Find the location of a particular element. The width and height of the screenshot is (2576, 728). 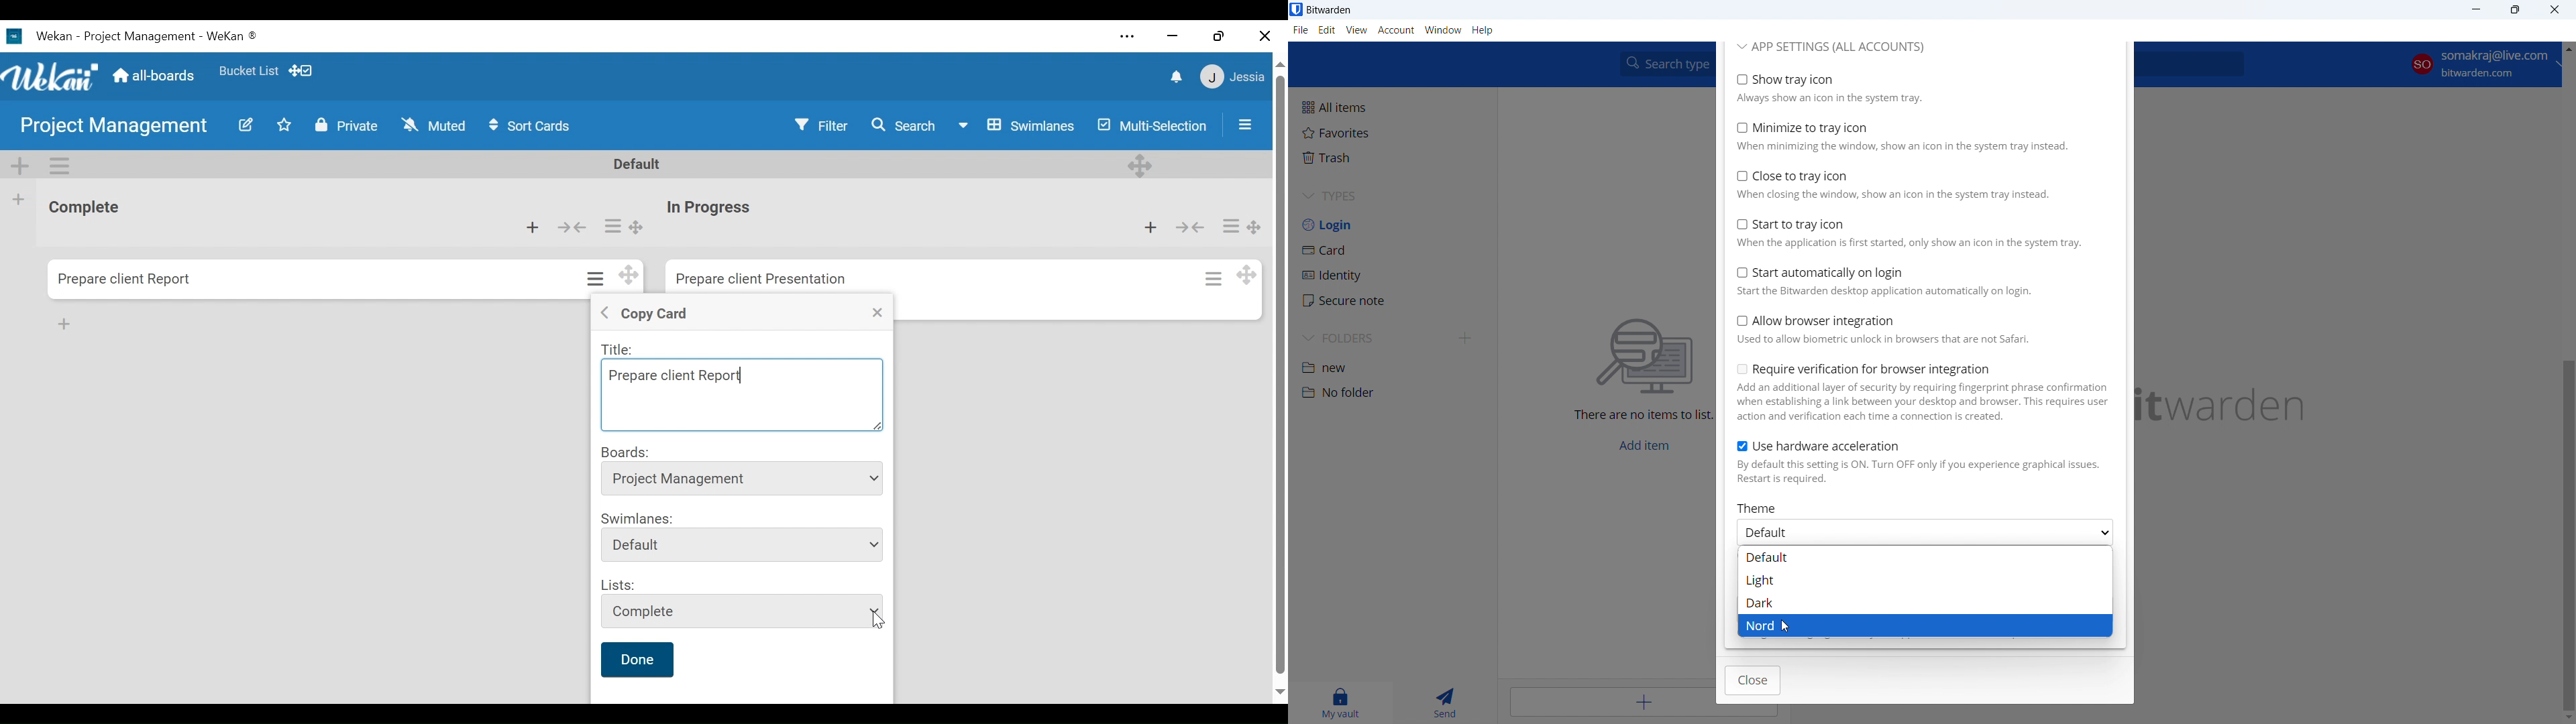

Swimlanes dropdown menu is located at coordinates (745, 545).